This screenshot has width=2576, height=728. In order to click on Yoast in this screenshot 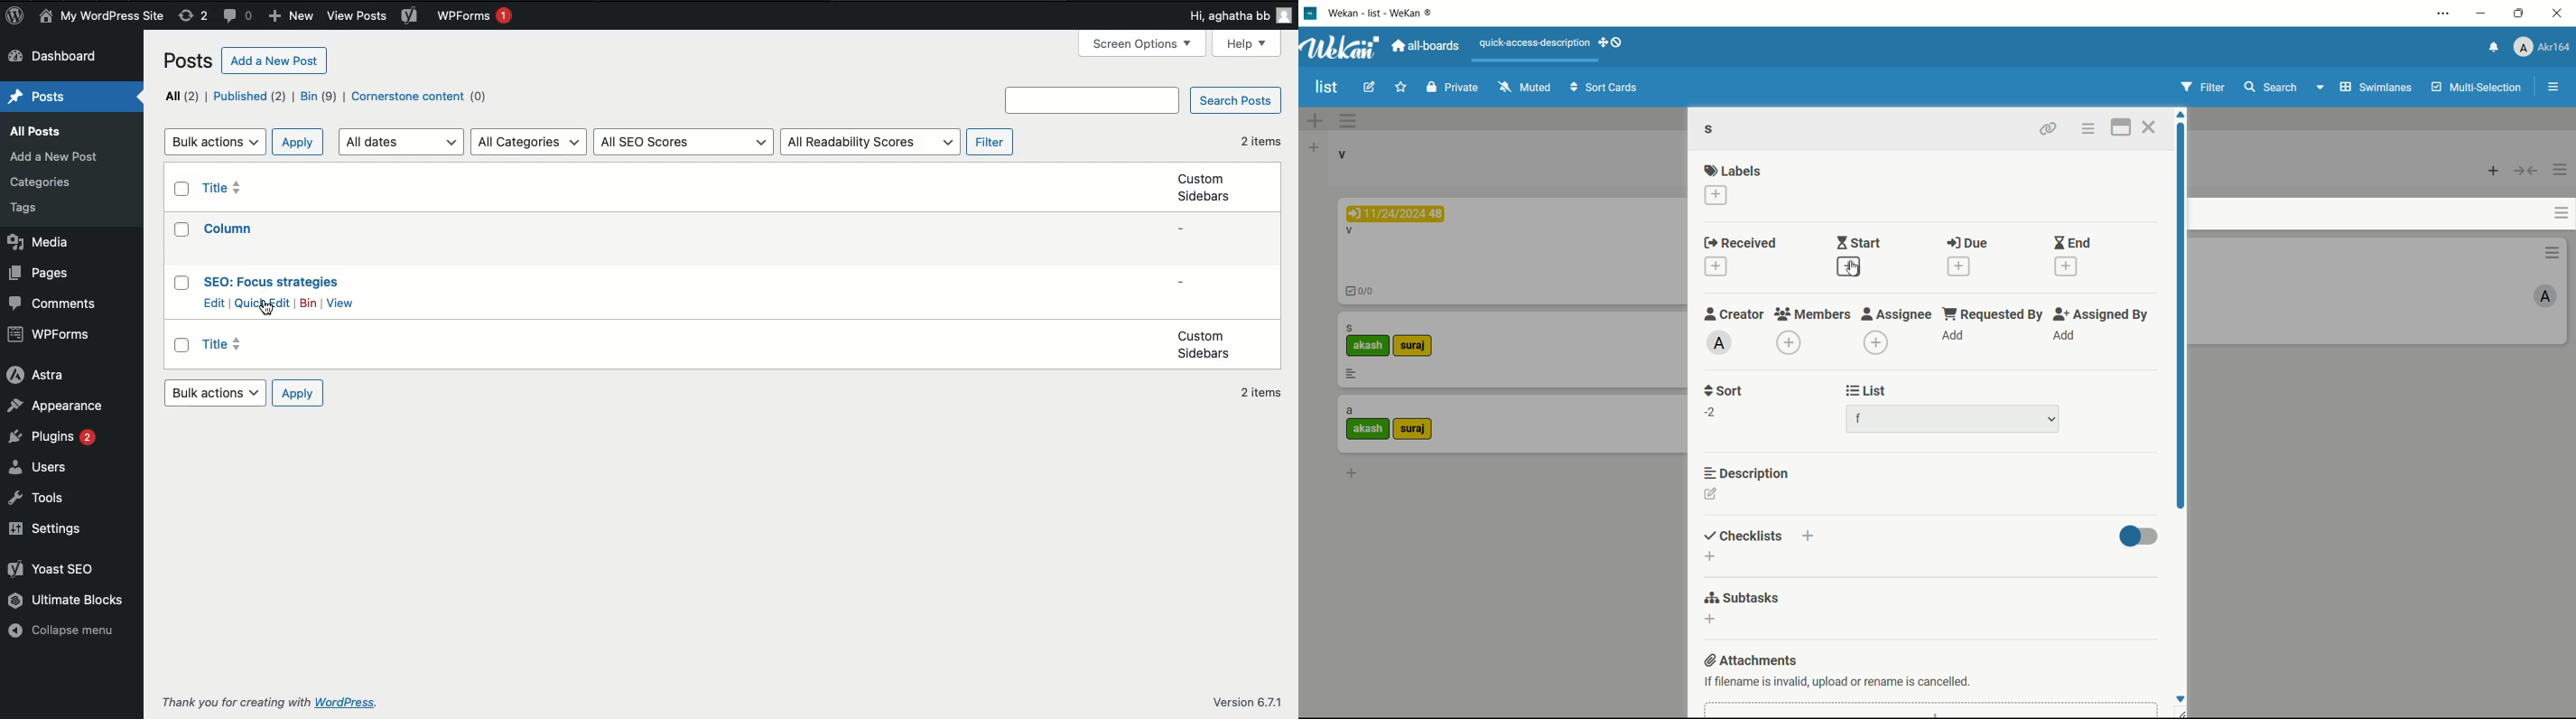, I will do `click(409, 14)`.